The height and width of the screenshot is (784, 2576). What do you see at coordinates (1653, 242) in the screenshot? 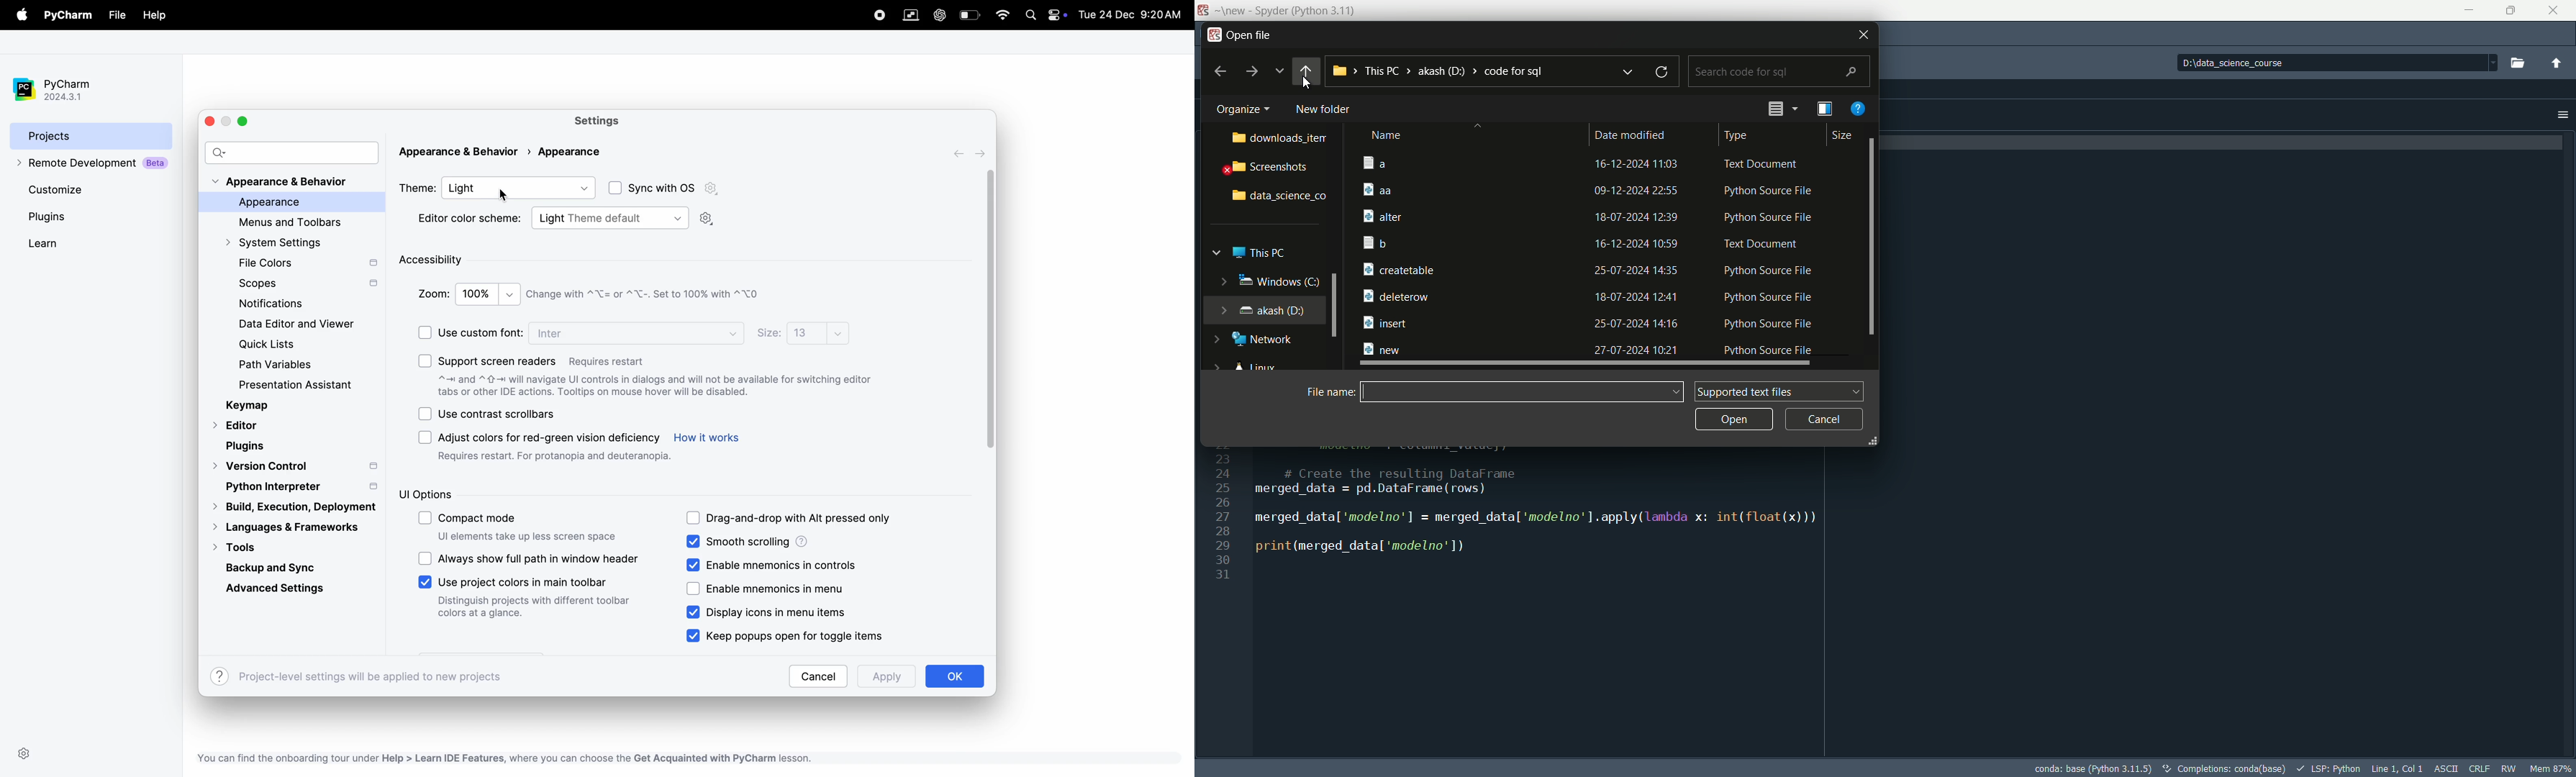
I see `16-12-2024 10:59 Text Document` at bounding box center [1653, 242].